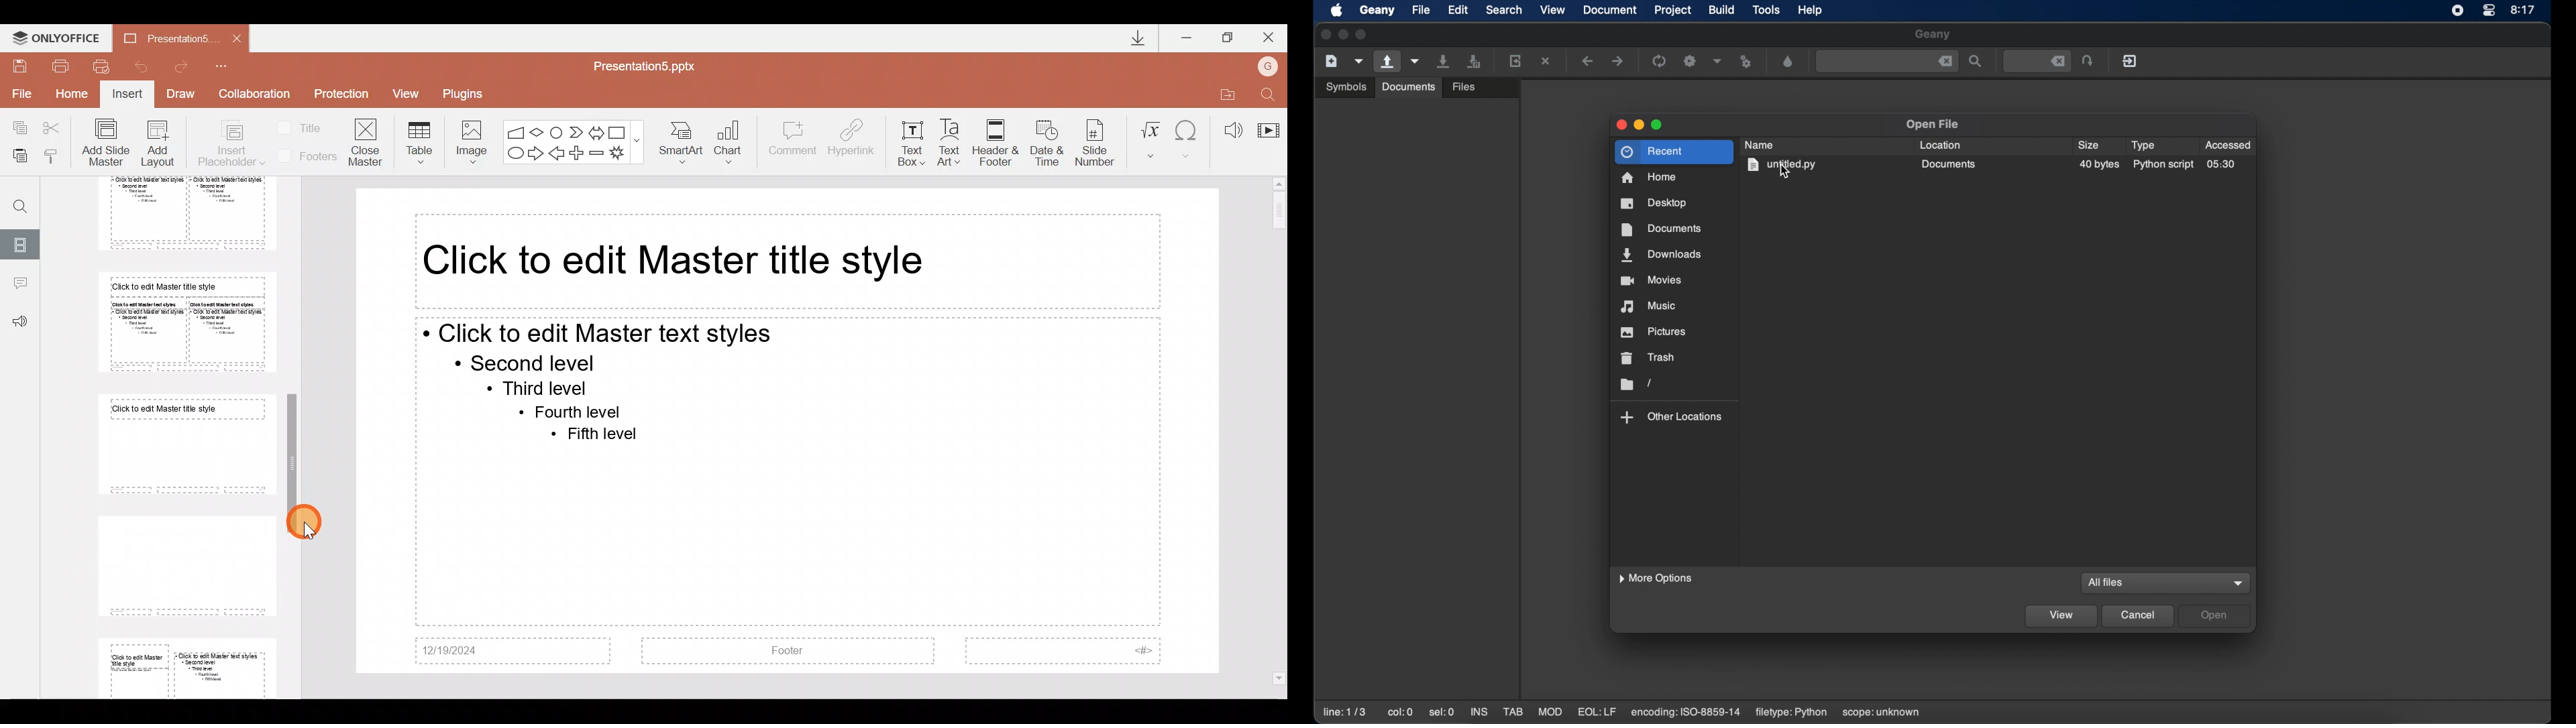 The height and width of the screenshot is (728, 2576). I want to click on Ellipse, so click(514, 154).